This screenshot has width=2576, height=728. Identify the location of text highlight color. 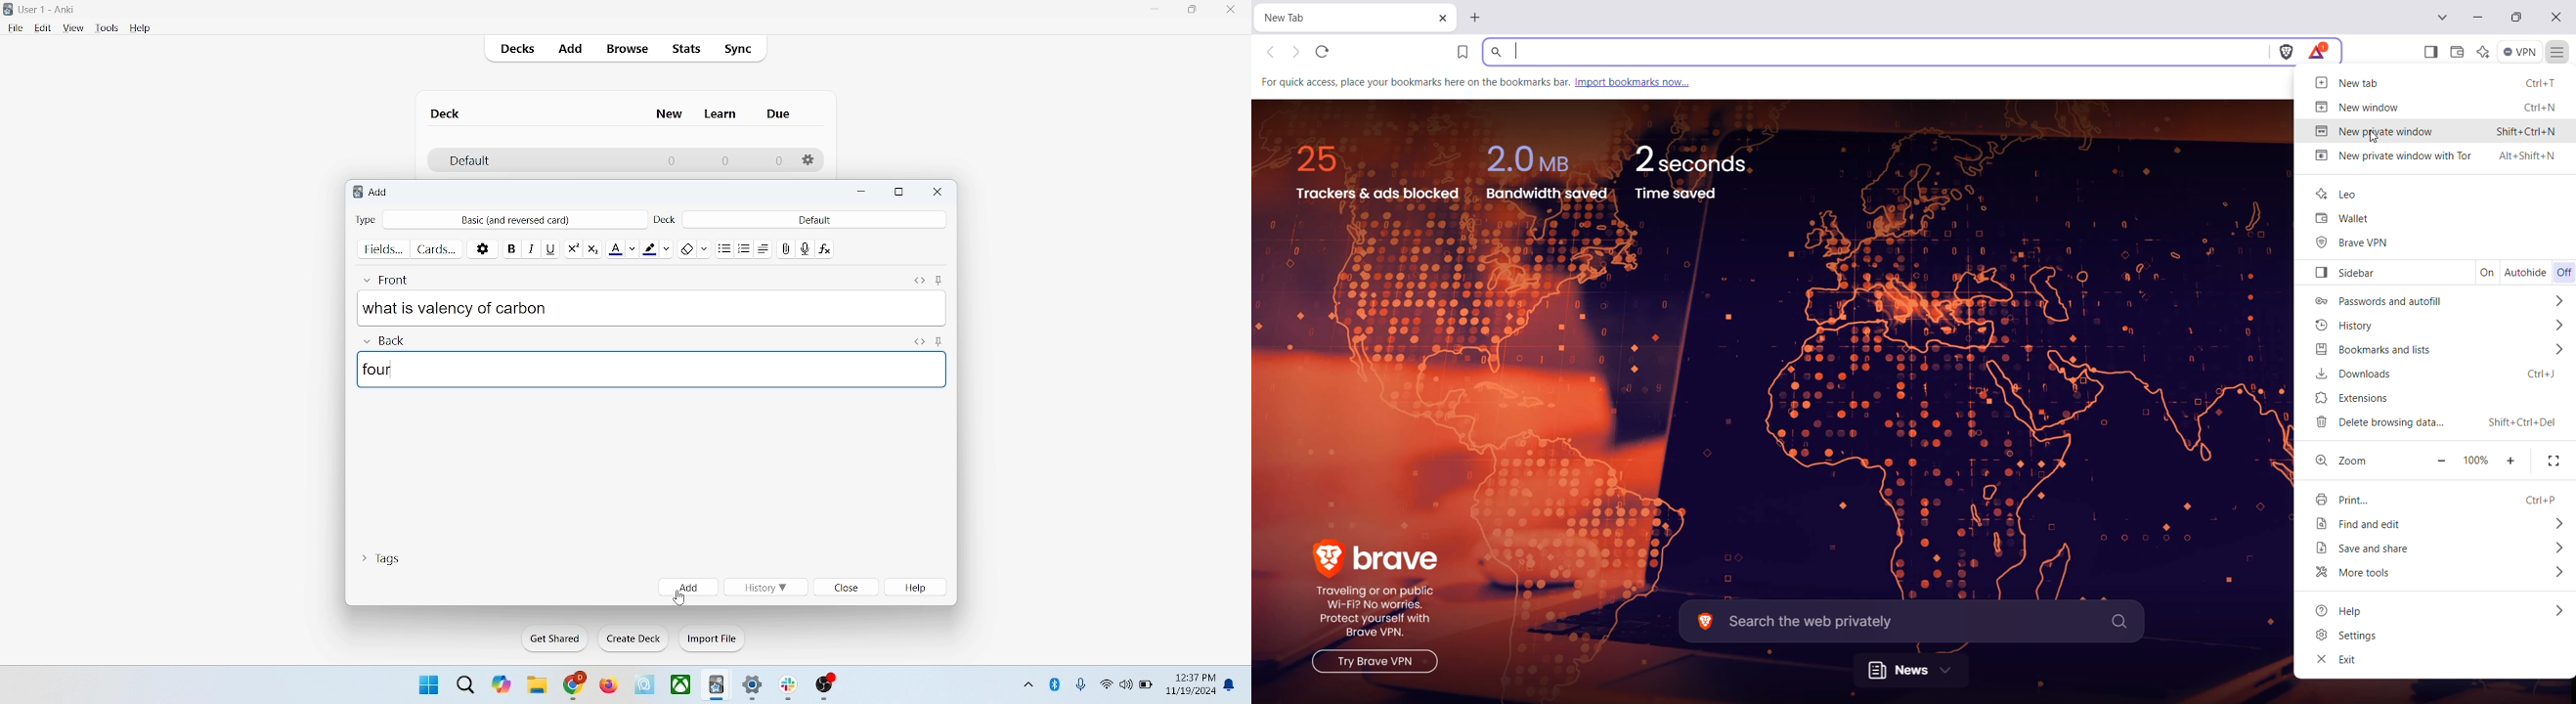
(661, 247).